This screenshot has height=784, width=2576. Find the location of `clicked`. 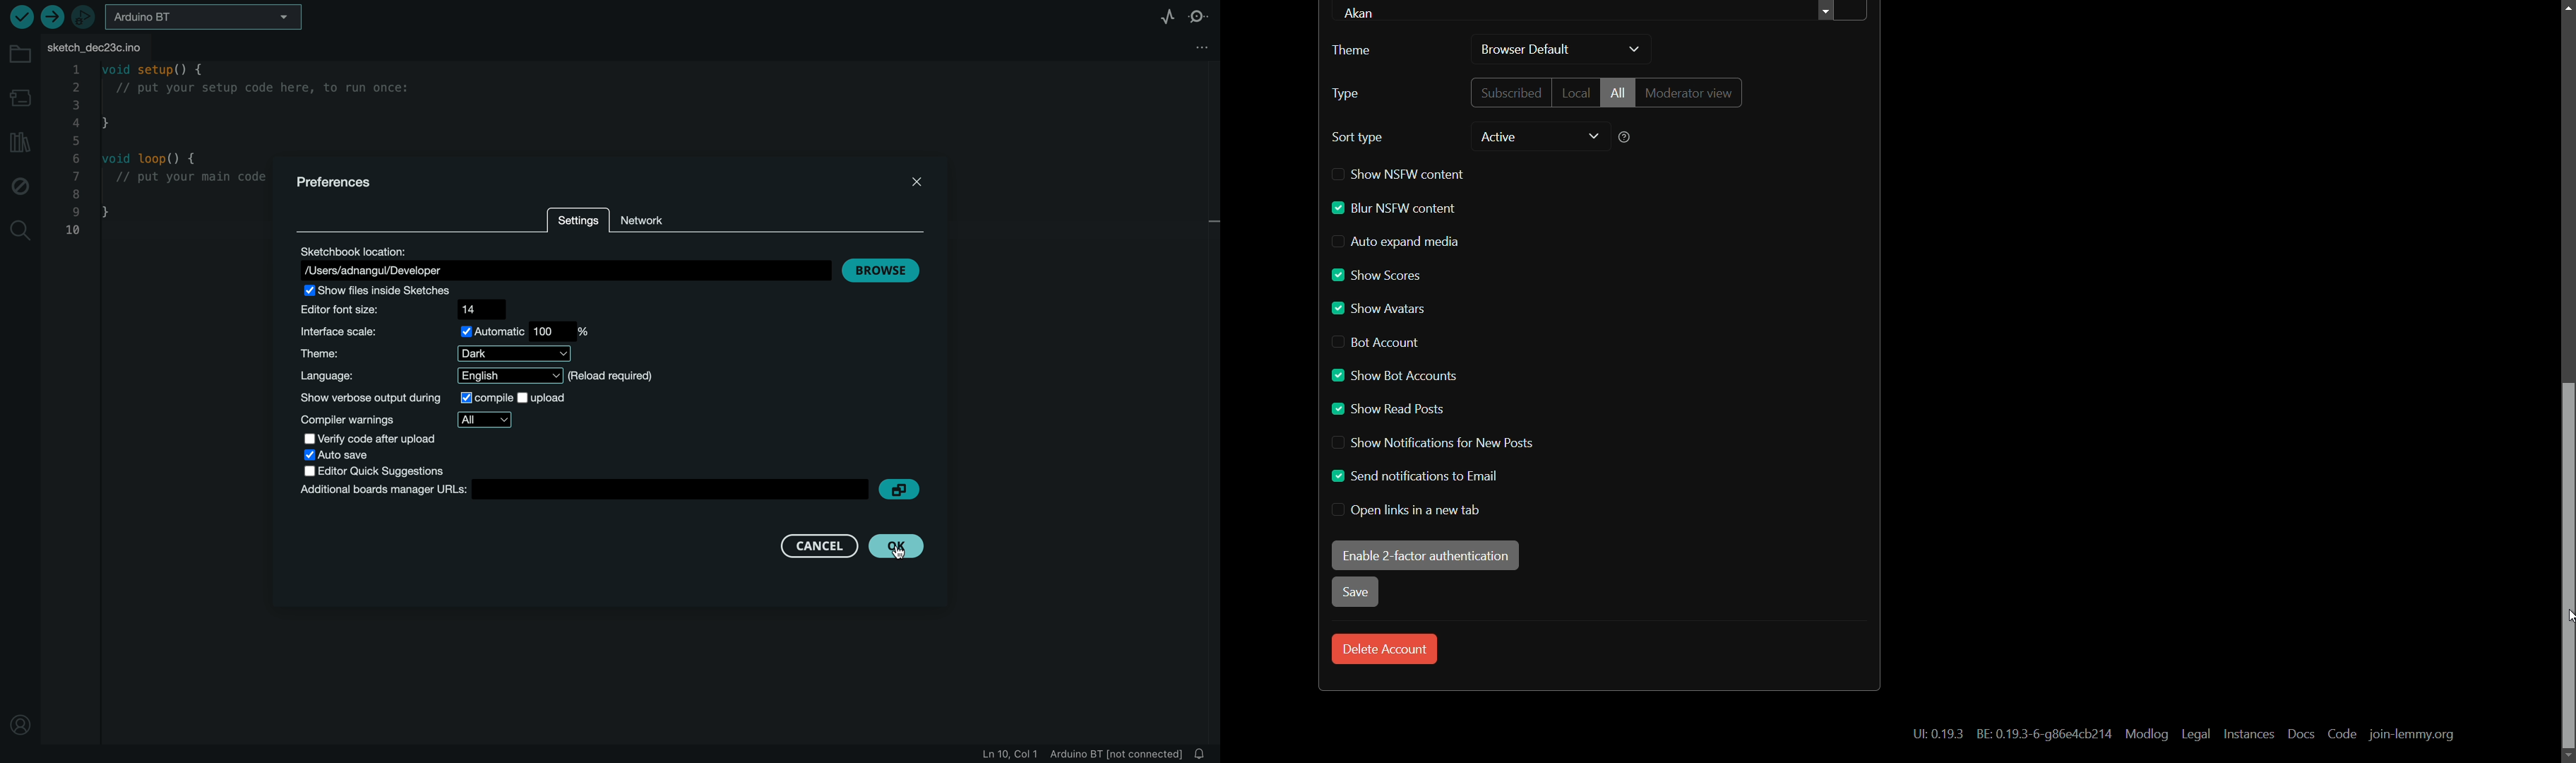

clicked is located at coordinates (898, 546).